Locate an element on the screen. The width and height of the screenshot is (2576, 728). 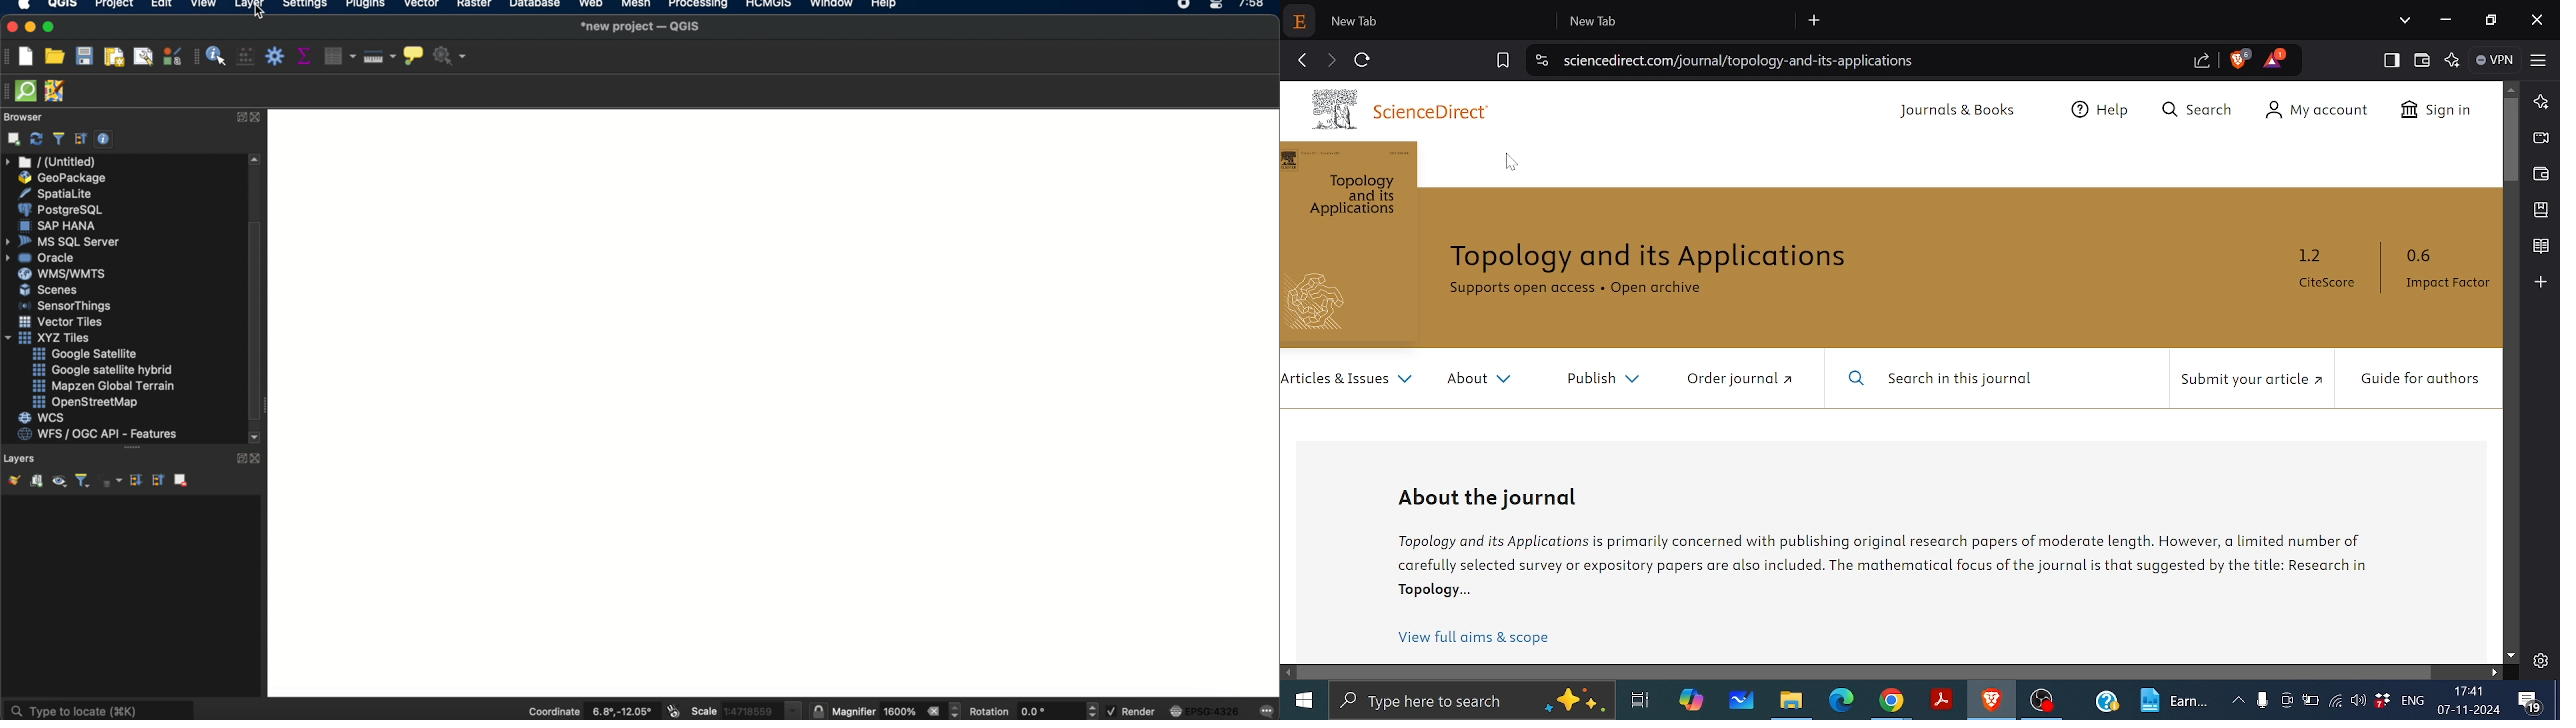
google satellite hybrid is located at coordinates (104, 370).